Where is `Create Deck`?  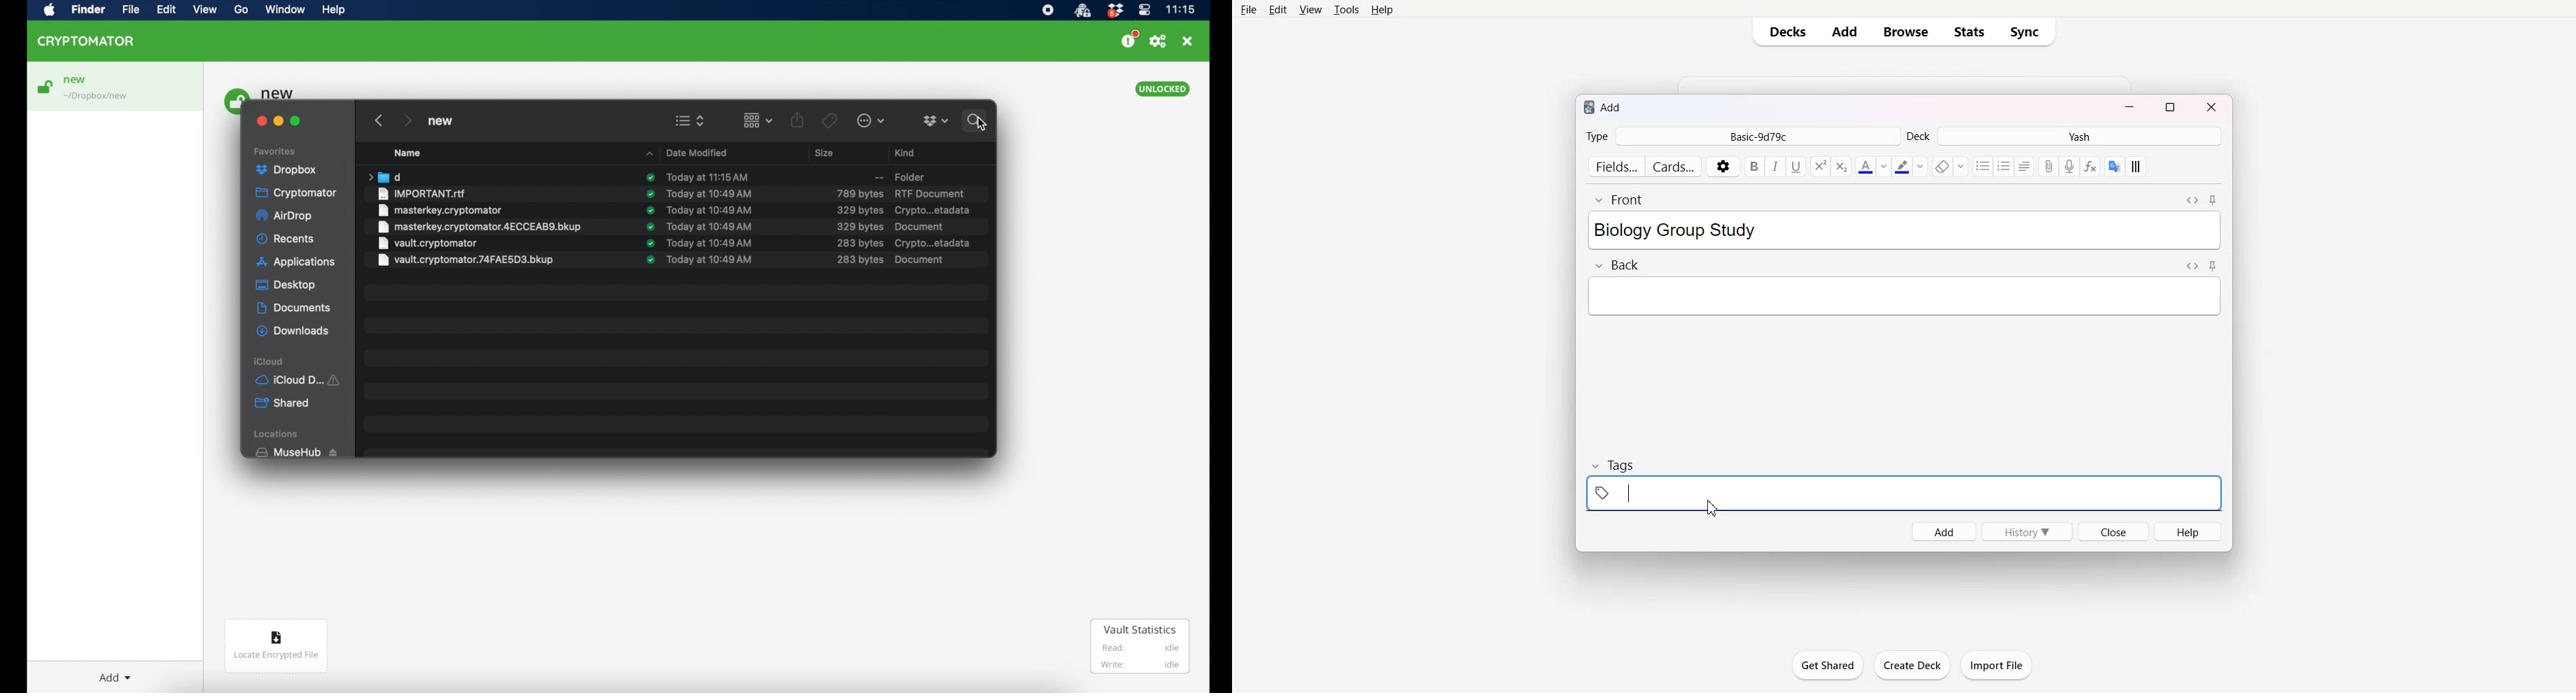 Create Deck is located at coordinates (1912, 665).